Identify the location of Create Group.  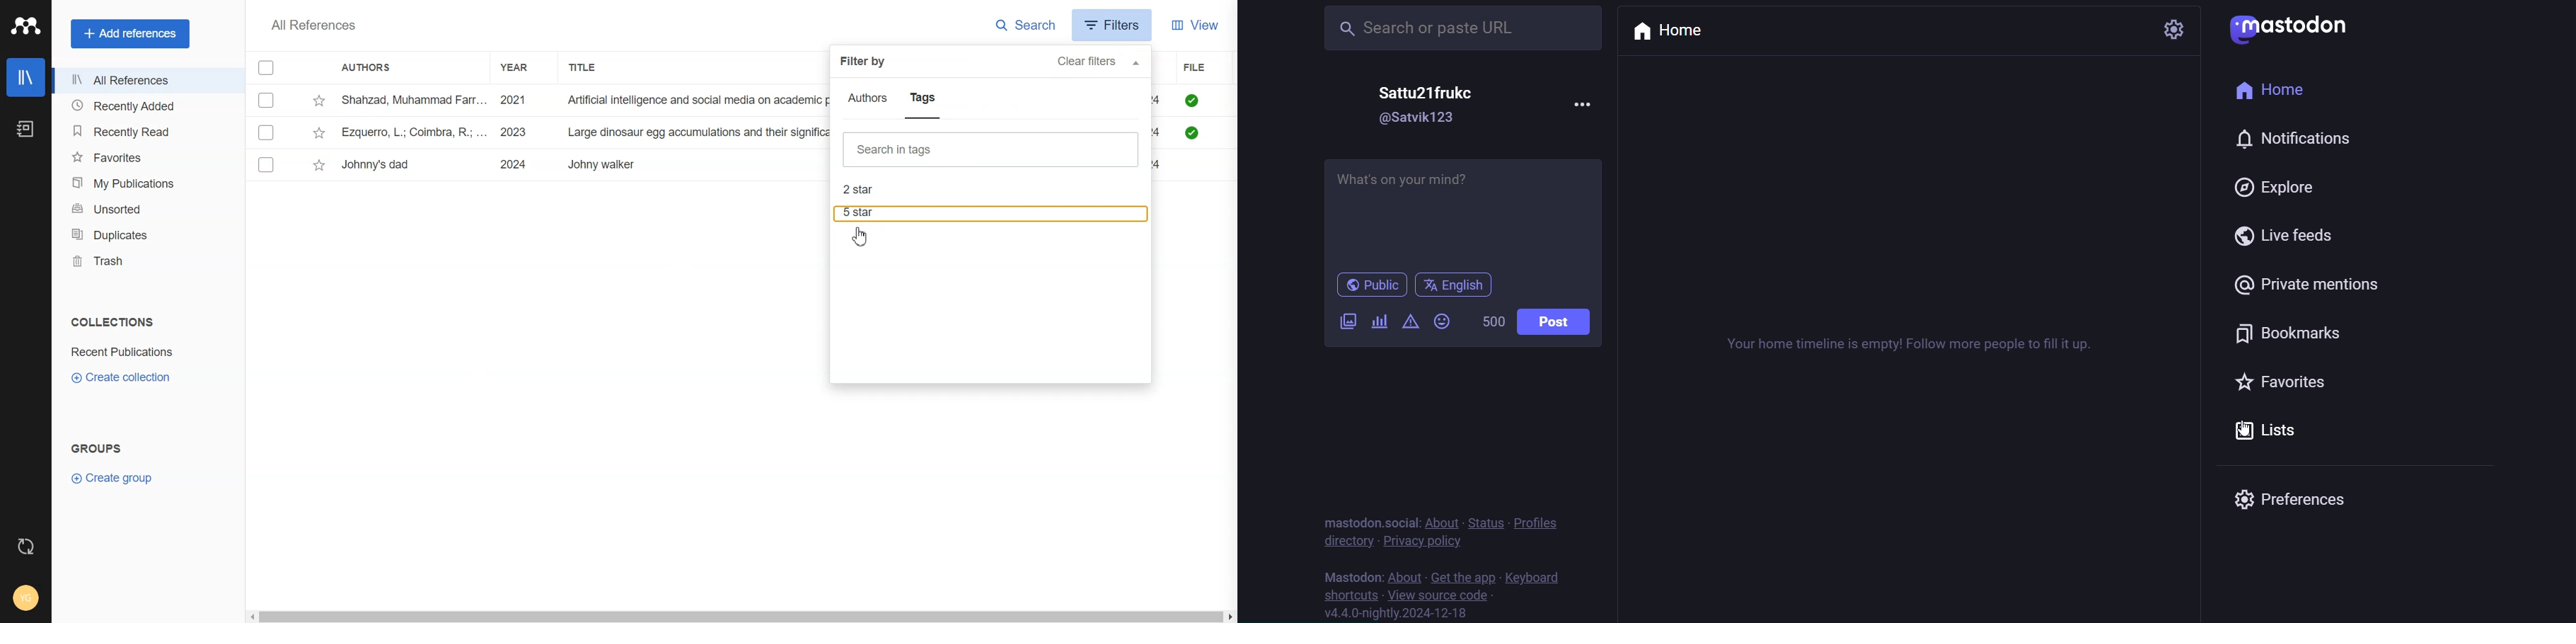
(118, 477).